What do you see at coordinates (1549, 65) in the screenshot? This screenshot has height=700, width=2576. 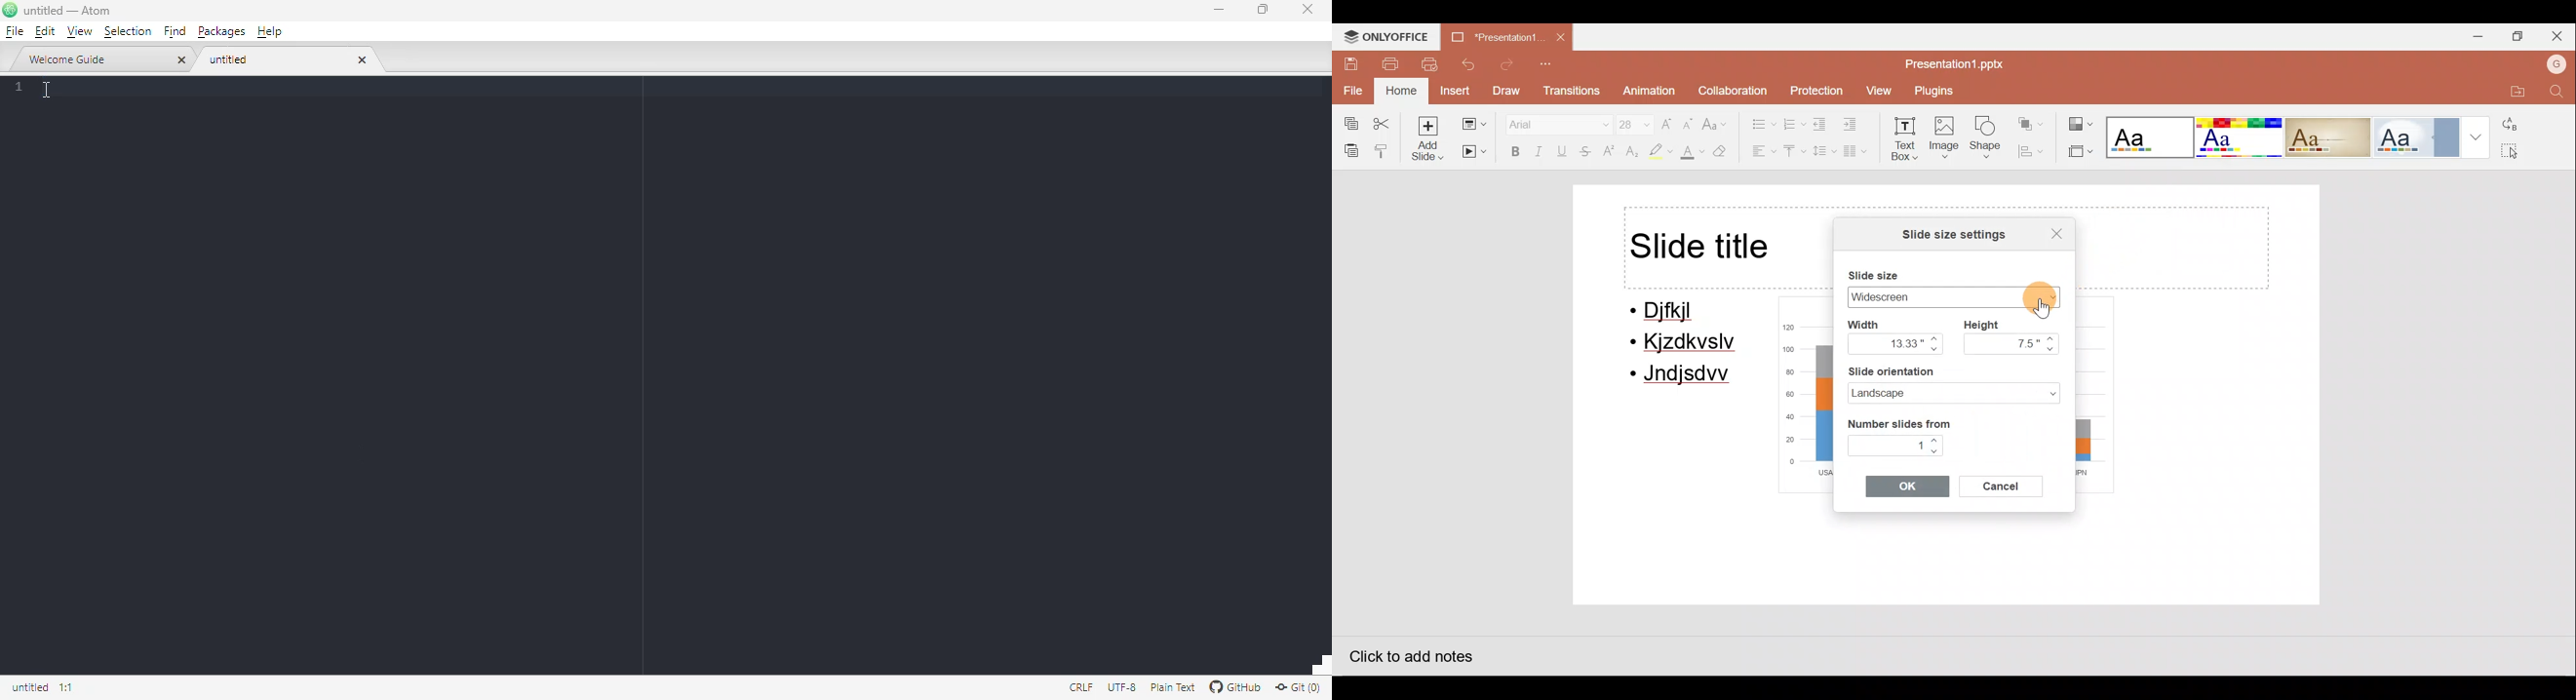 I see `Customize quick access toolbar` at bounding box center [1549, 65].